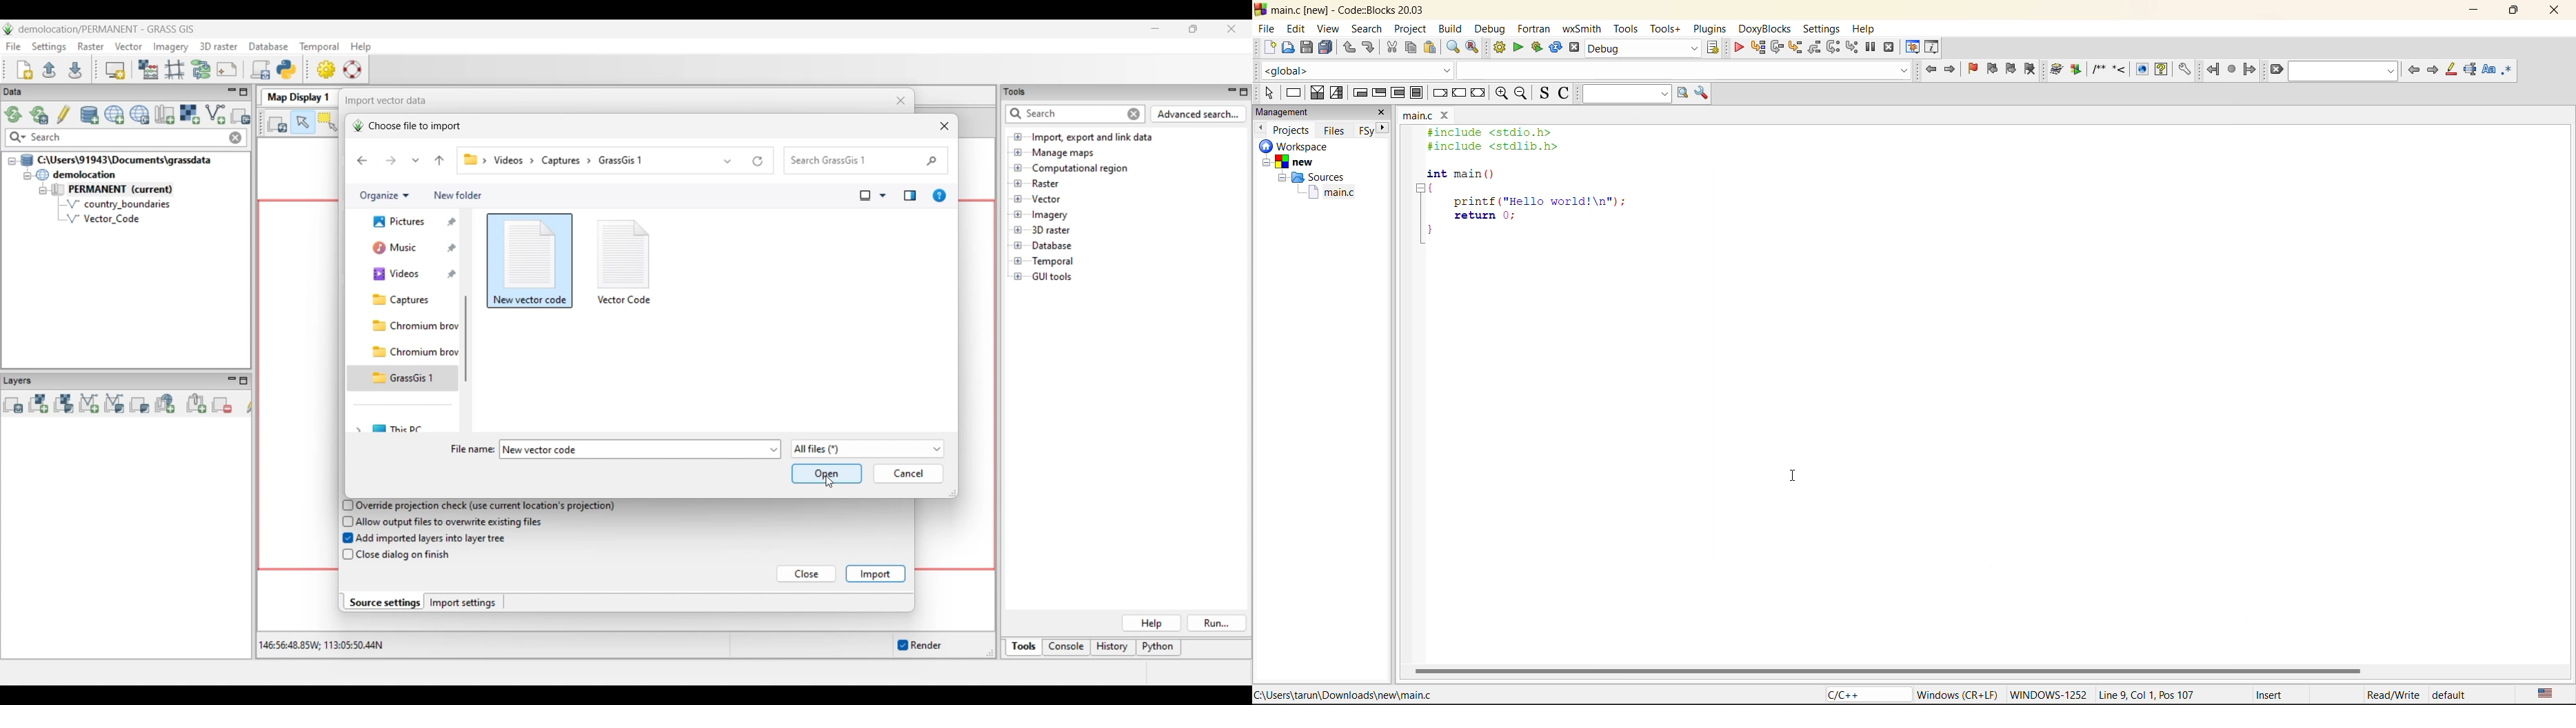 The width and height of the screenshot is (2576, 728). What do you see at coordinates (1416, 115) in the screenshot?
I see `main.c` at bounding box center [1416, 115].